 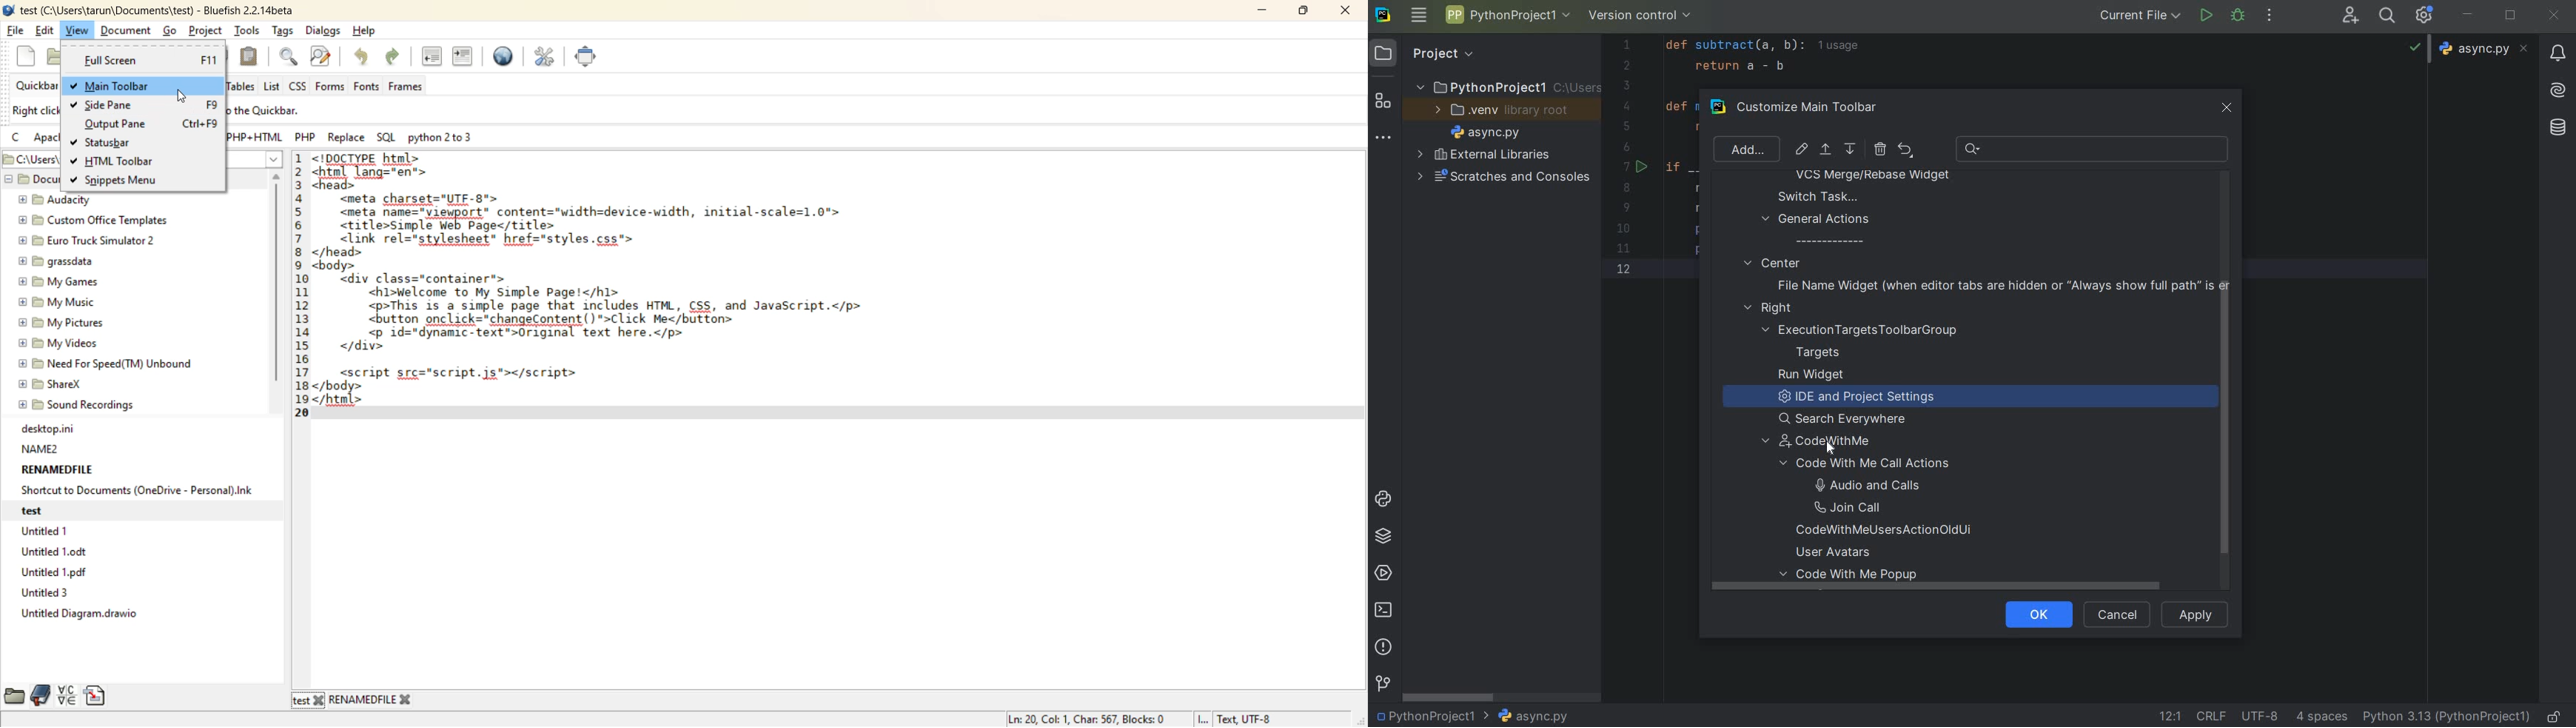 I want to click on quickbar, so click(x=39, y=86).